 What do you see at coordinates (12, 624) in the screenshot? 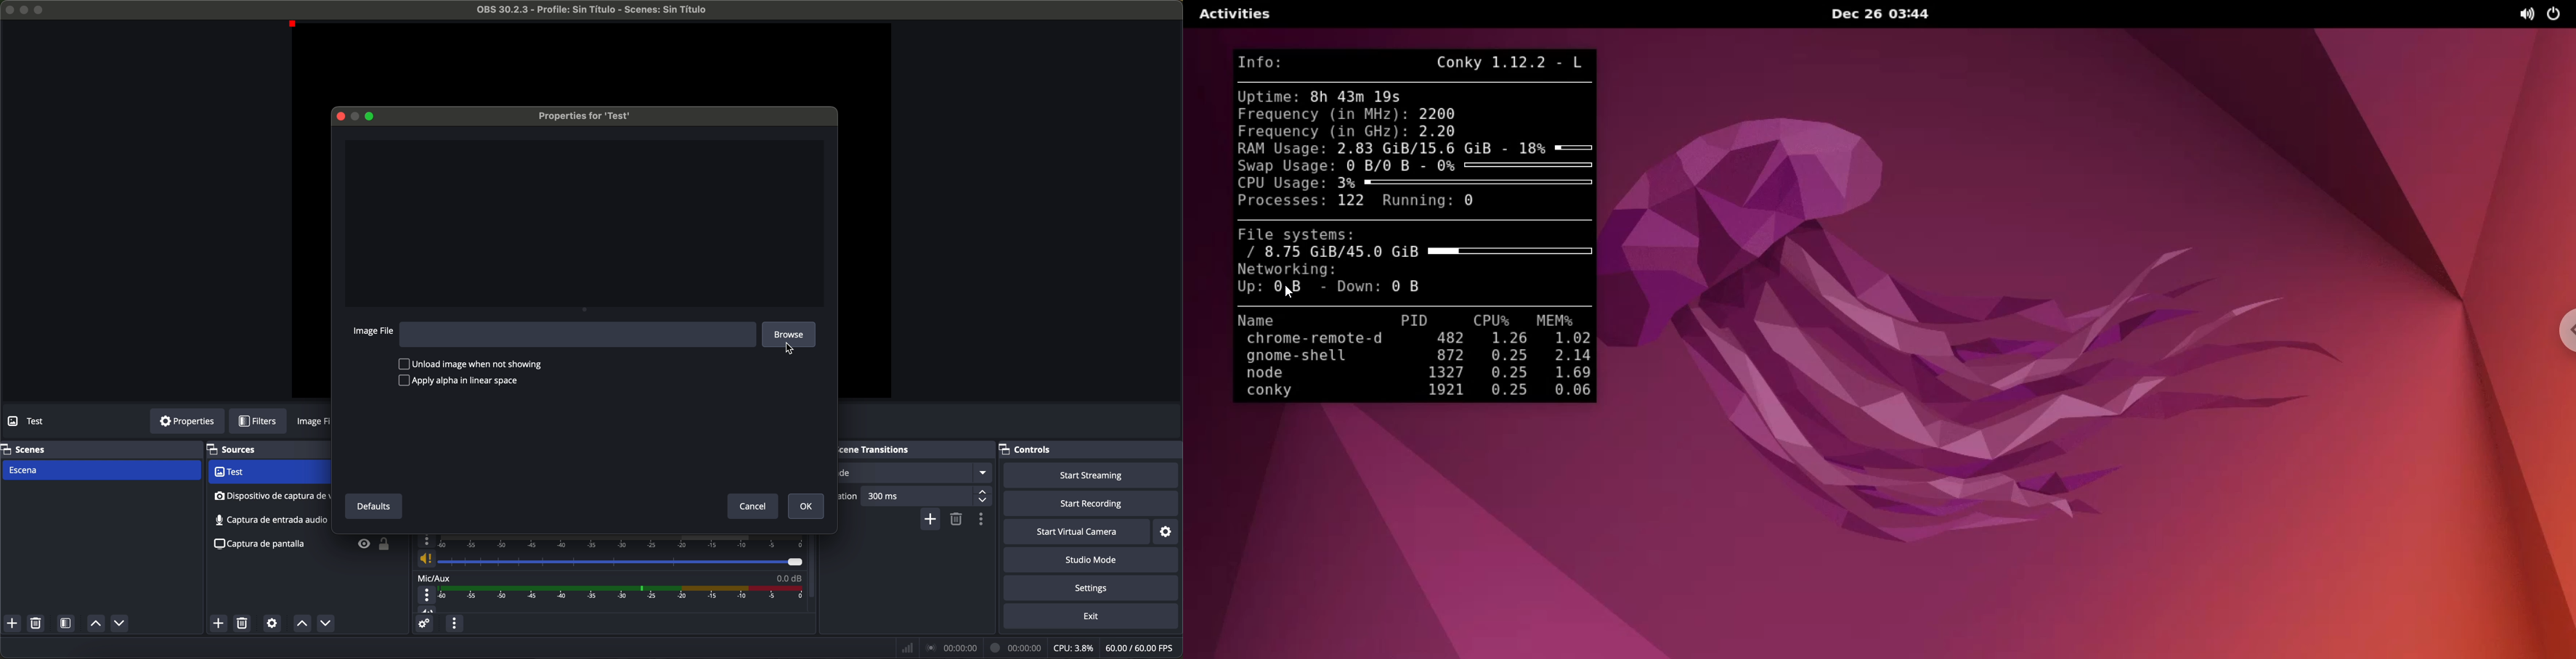
I see `add scene` at bounding box center [12, 624].